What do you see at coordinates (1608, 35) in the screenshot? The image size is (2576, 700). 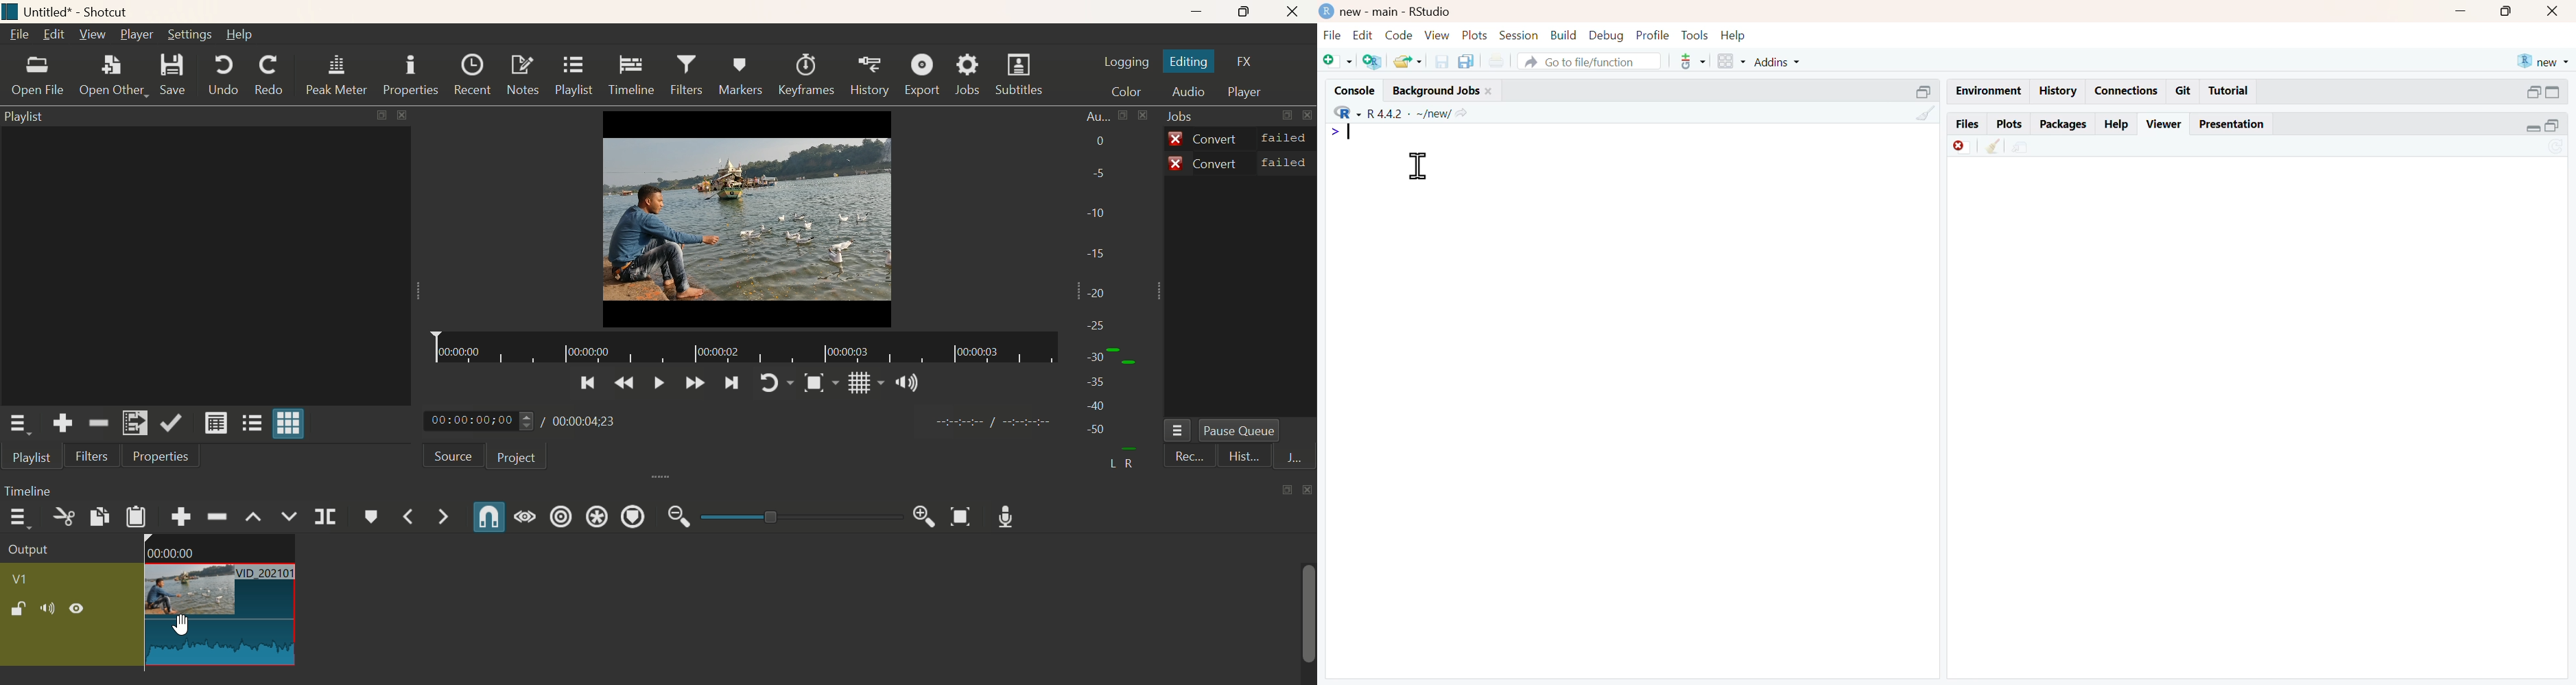 I see `debug` at bounding box center [1608, 35].